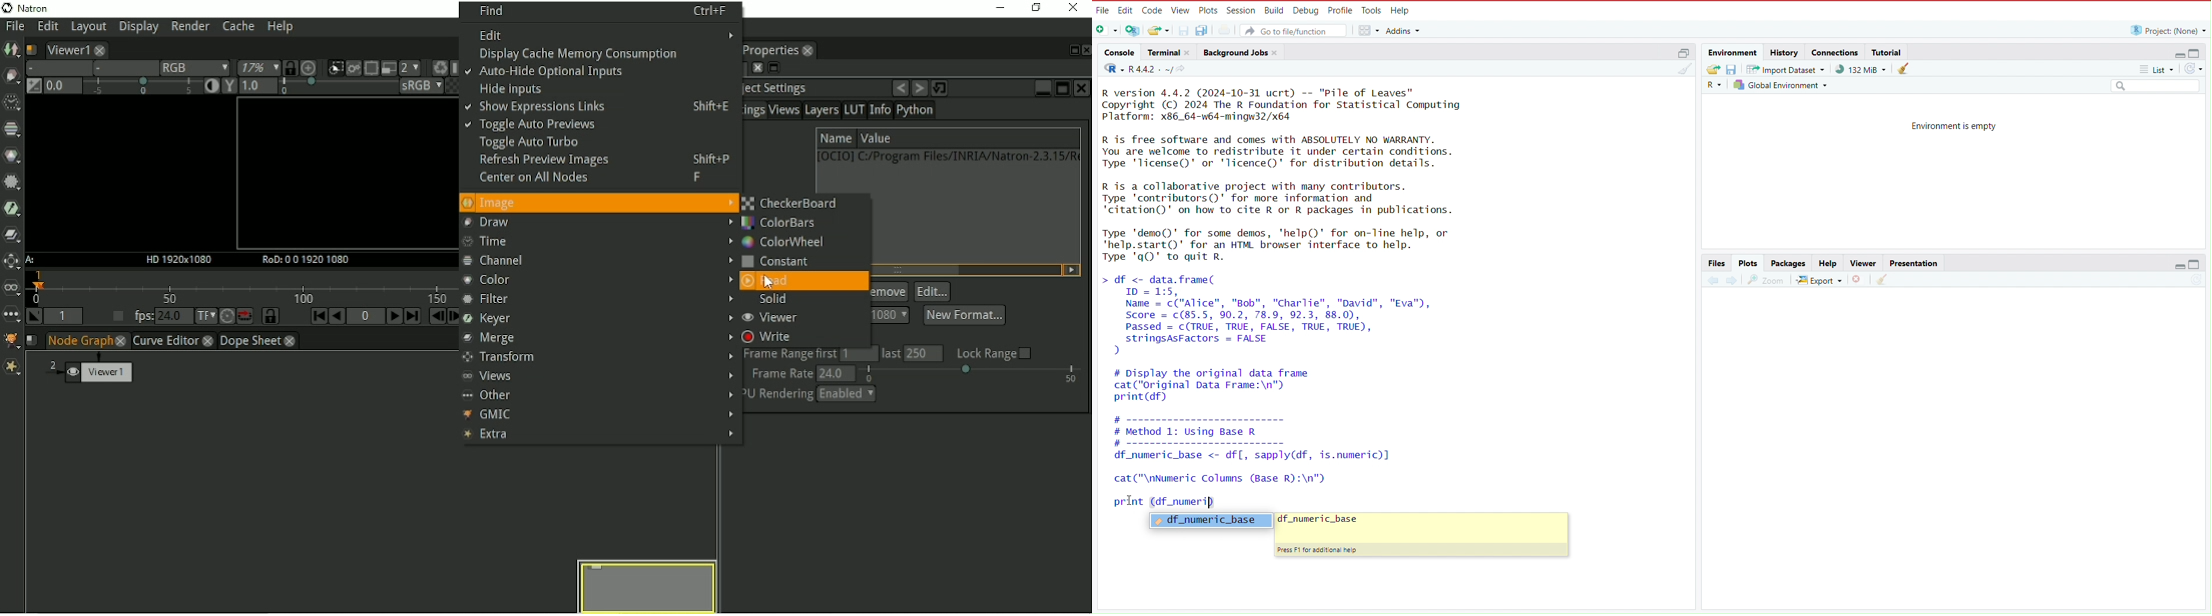  What do you see at coordinates (1325, 551) in the screenshot?
I see `Press F1 for additional help.` at bounding box center [1325, 551].